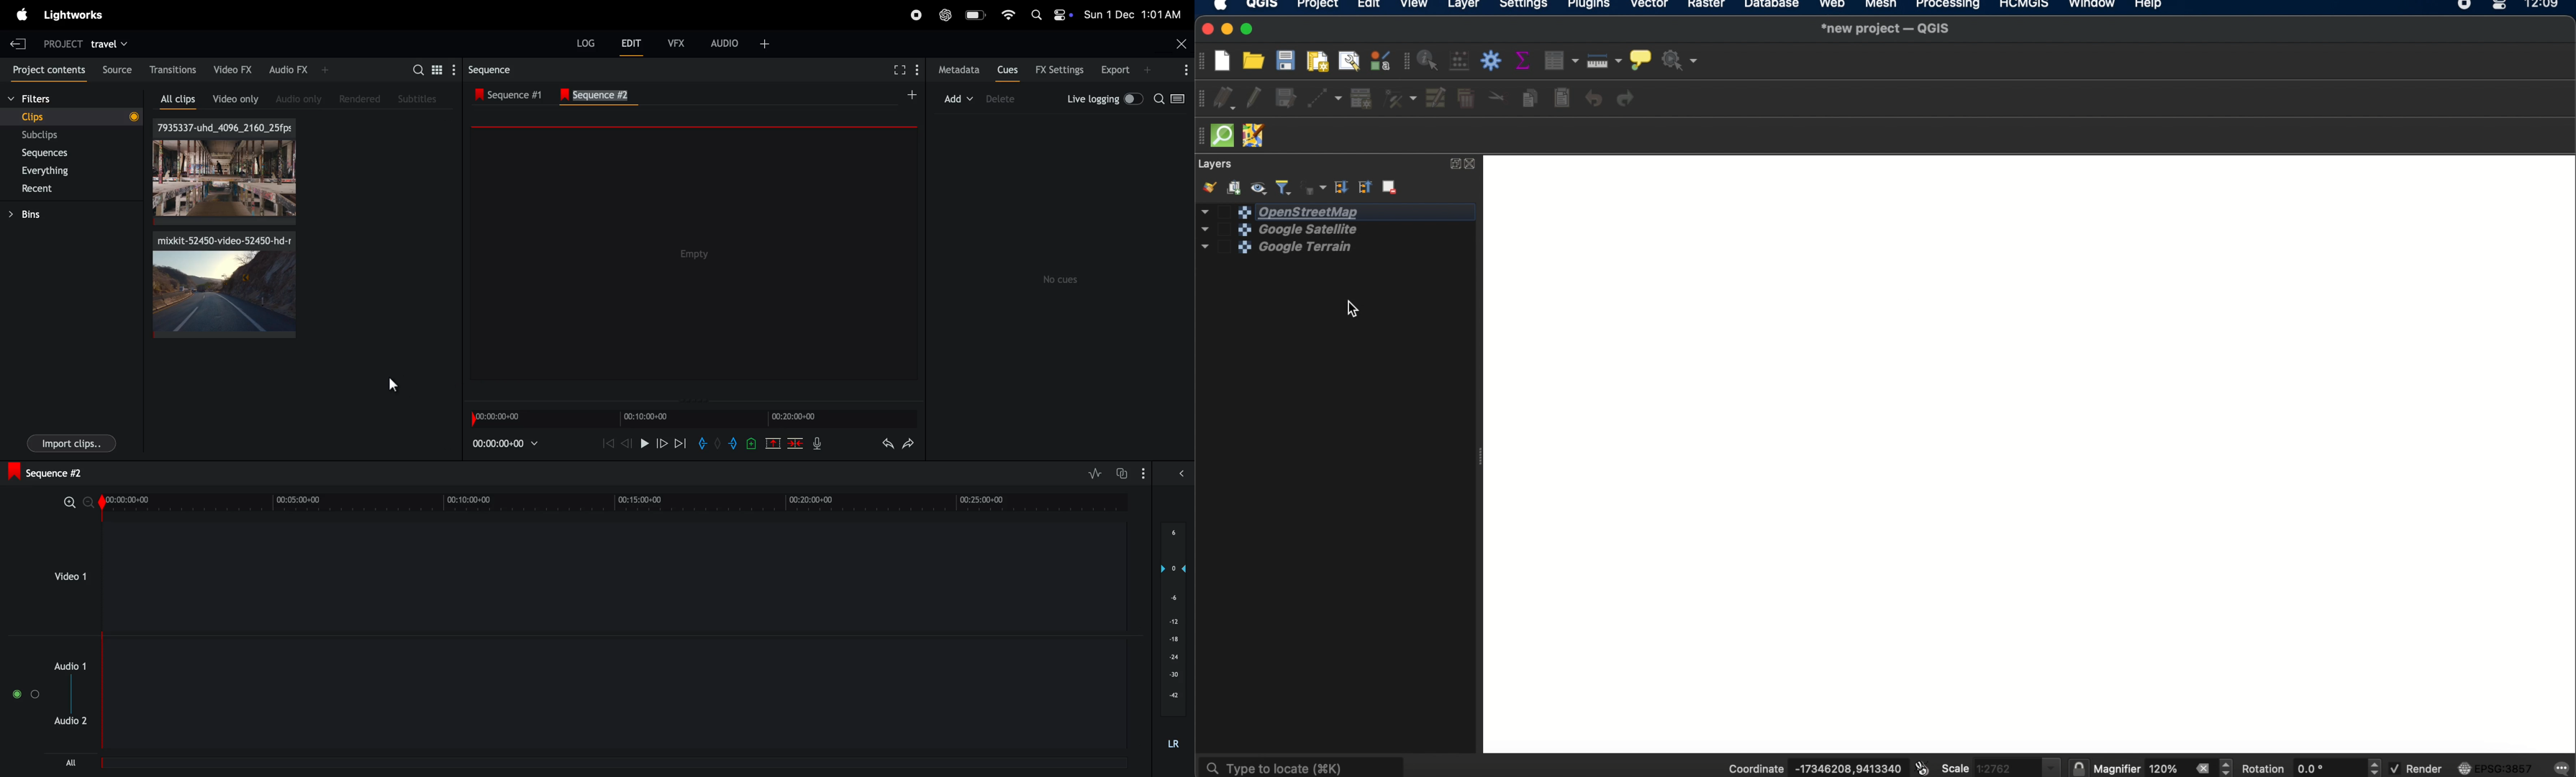  What do you see at coordinates (695, 255) in the screenshot?
I see `output frame` at bounding box center [695, 255].